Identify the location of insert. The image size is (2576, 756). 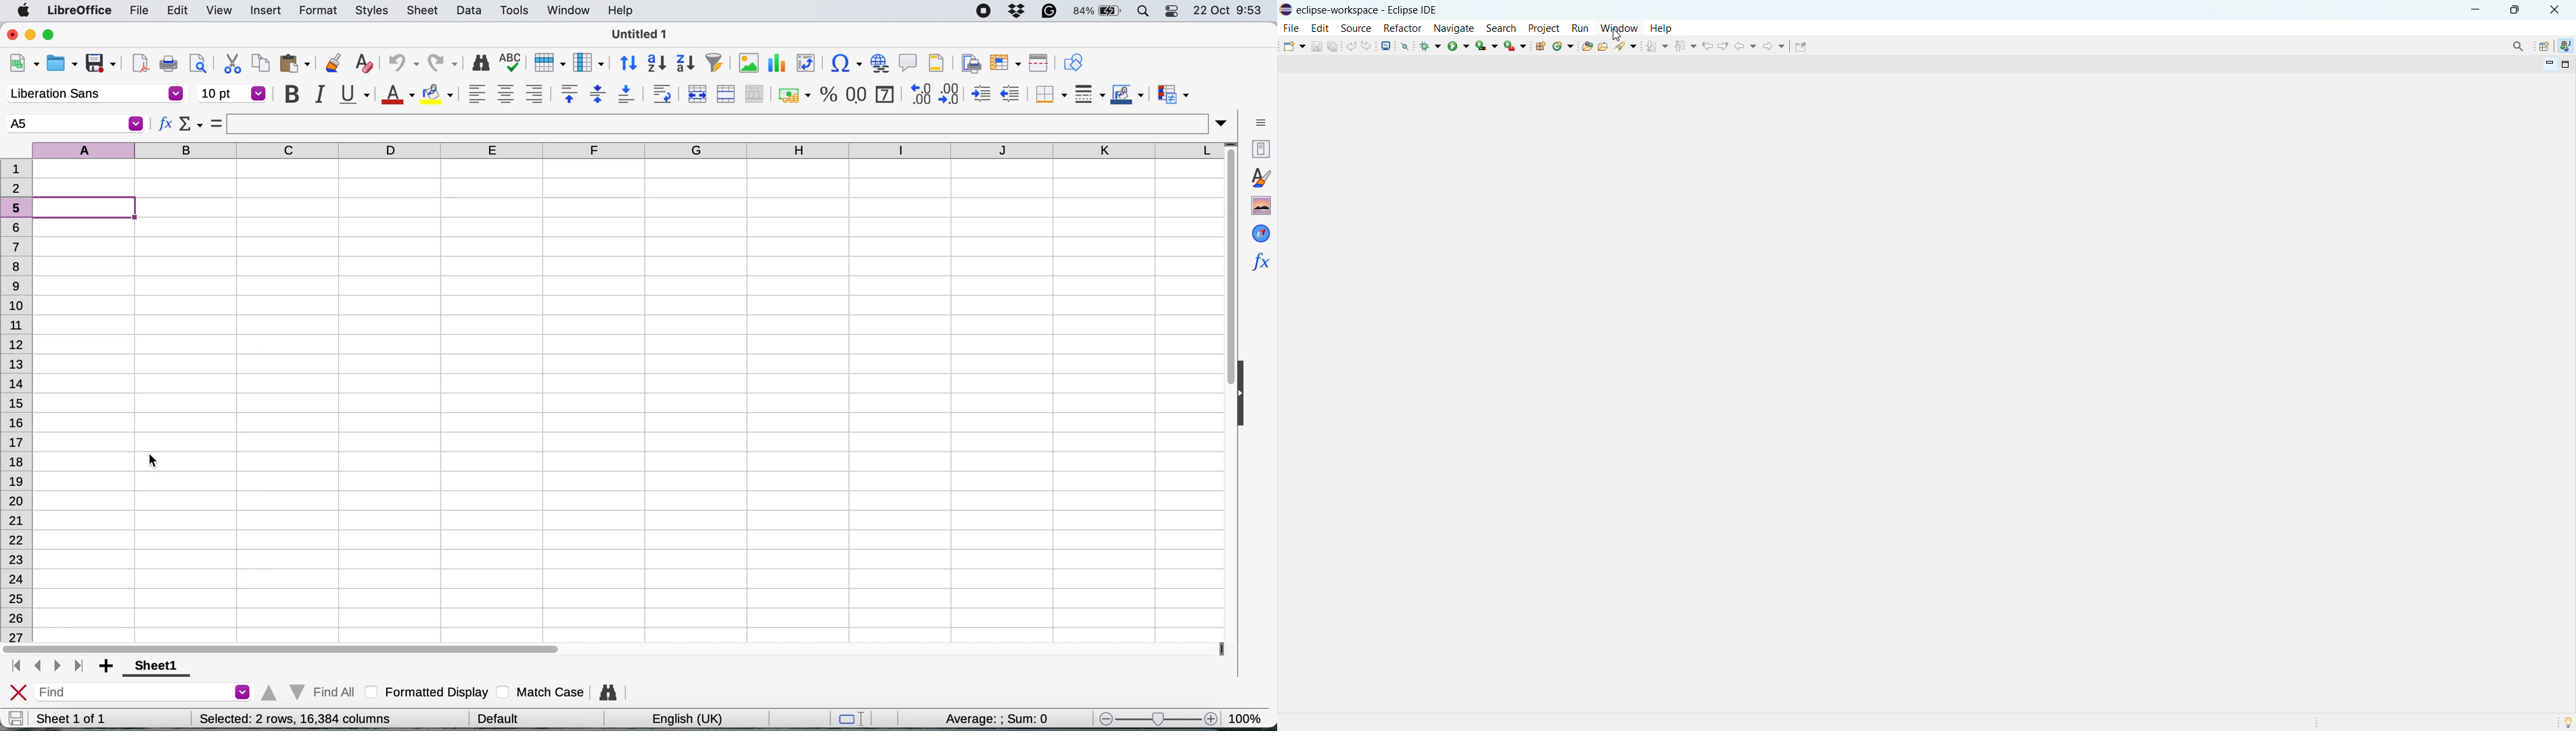
(265, 12).